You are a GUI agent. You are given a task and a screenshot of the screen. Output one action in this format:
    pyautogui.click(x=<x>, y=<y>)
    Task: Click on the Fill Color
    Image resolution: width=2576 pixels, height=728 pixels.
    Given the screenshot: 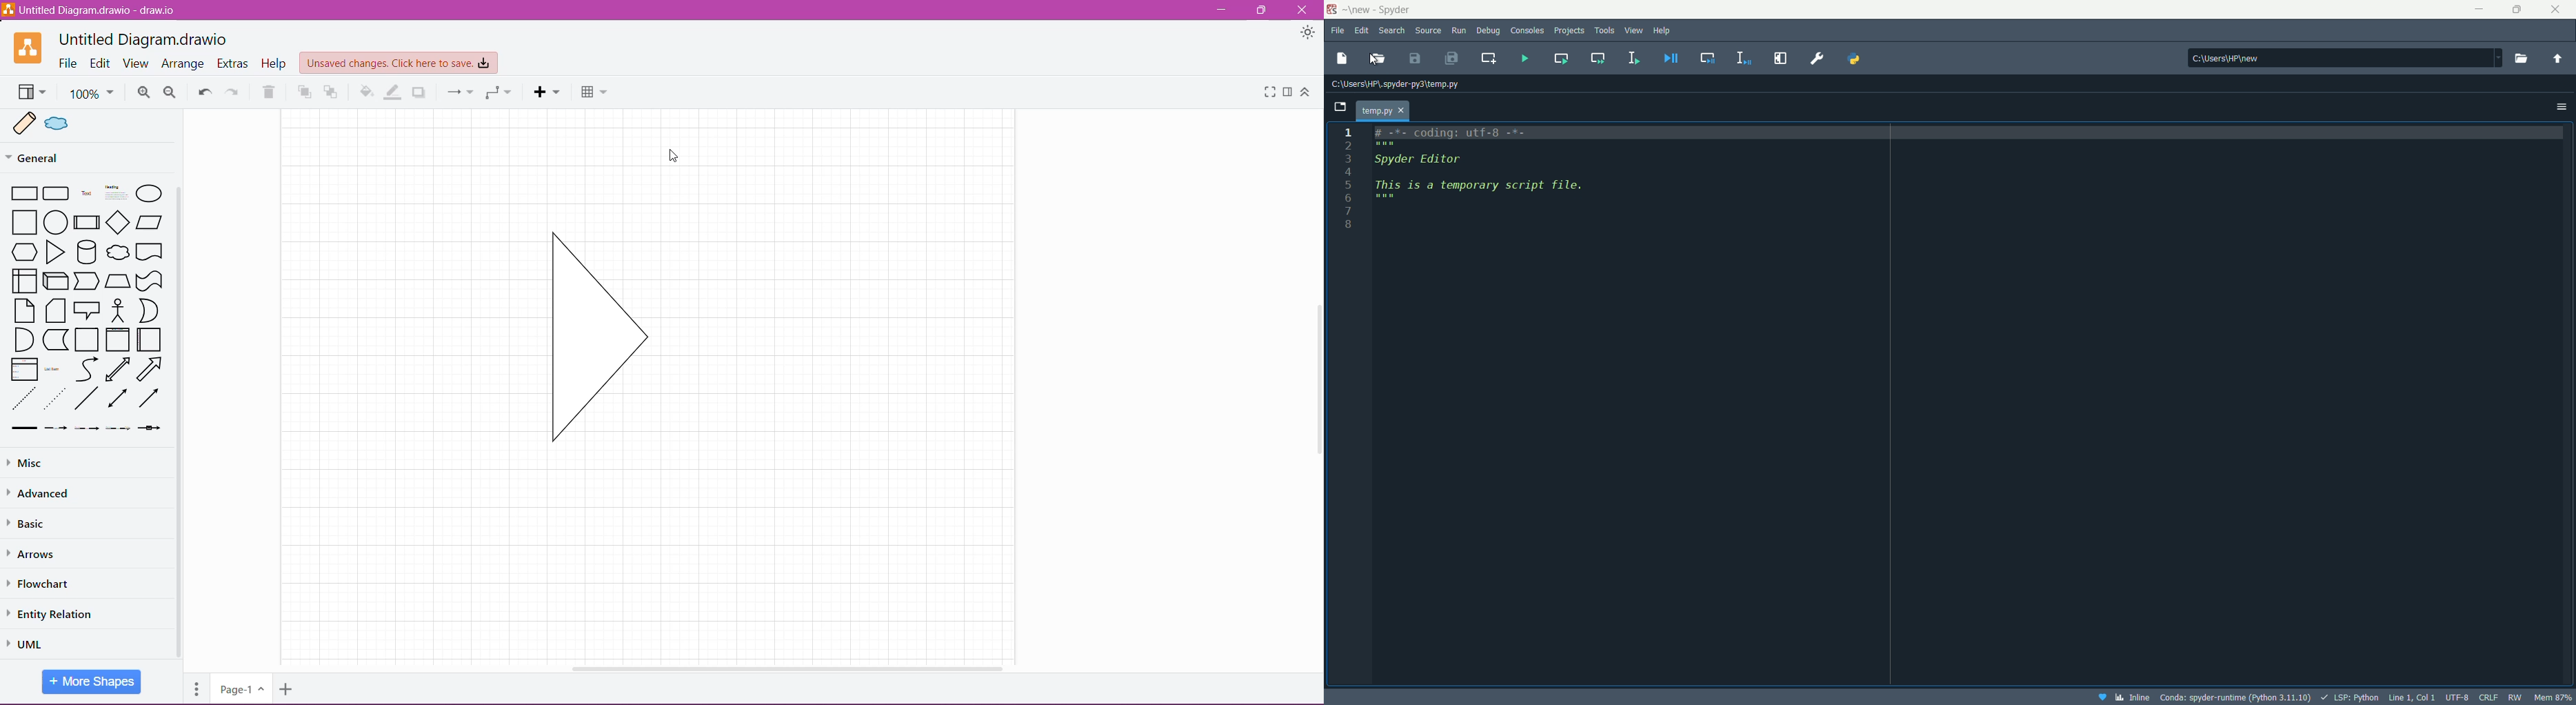 What is the action you would take?
    pyautogui.click(x=365, y=92)
    